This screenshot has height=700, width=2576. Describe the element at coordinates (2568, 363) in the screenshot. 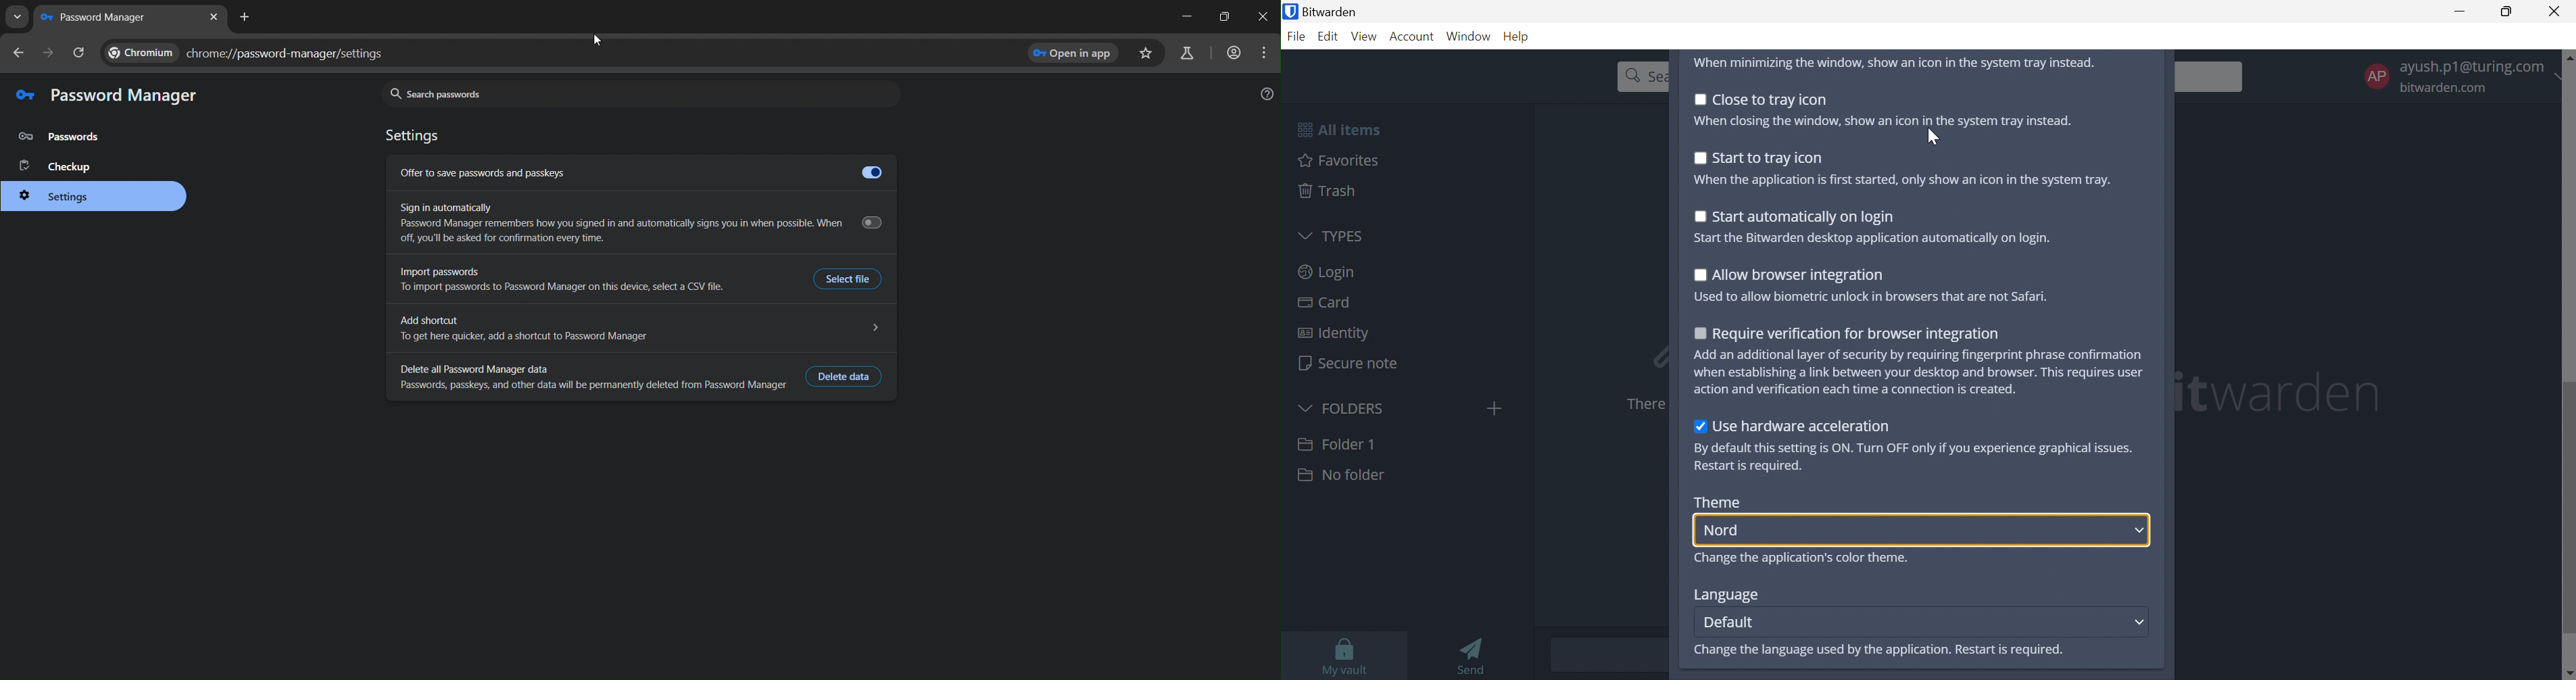

I see `Scroll Bar` at that location.